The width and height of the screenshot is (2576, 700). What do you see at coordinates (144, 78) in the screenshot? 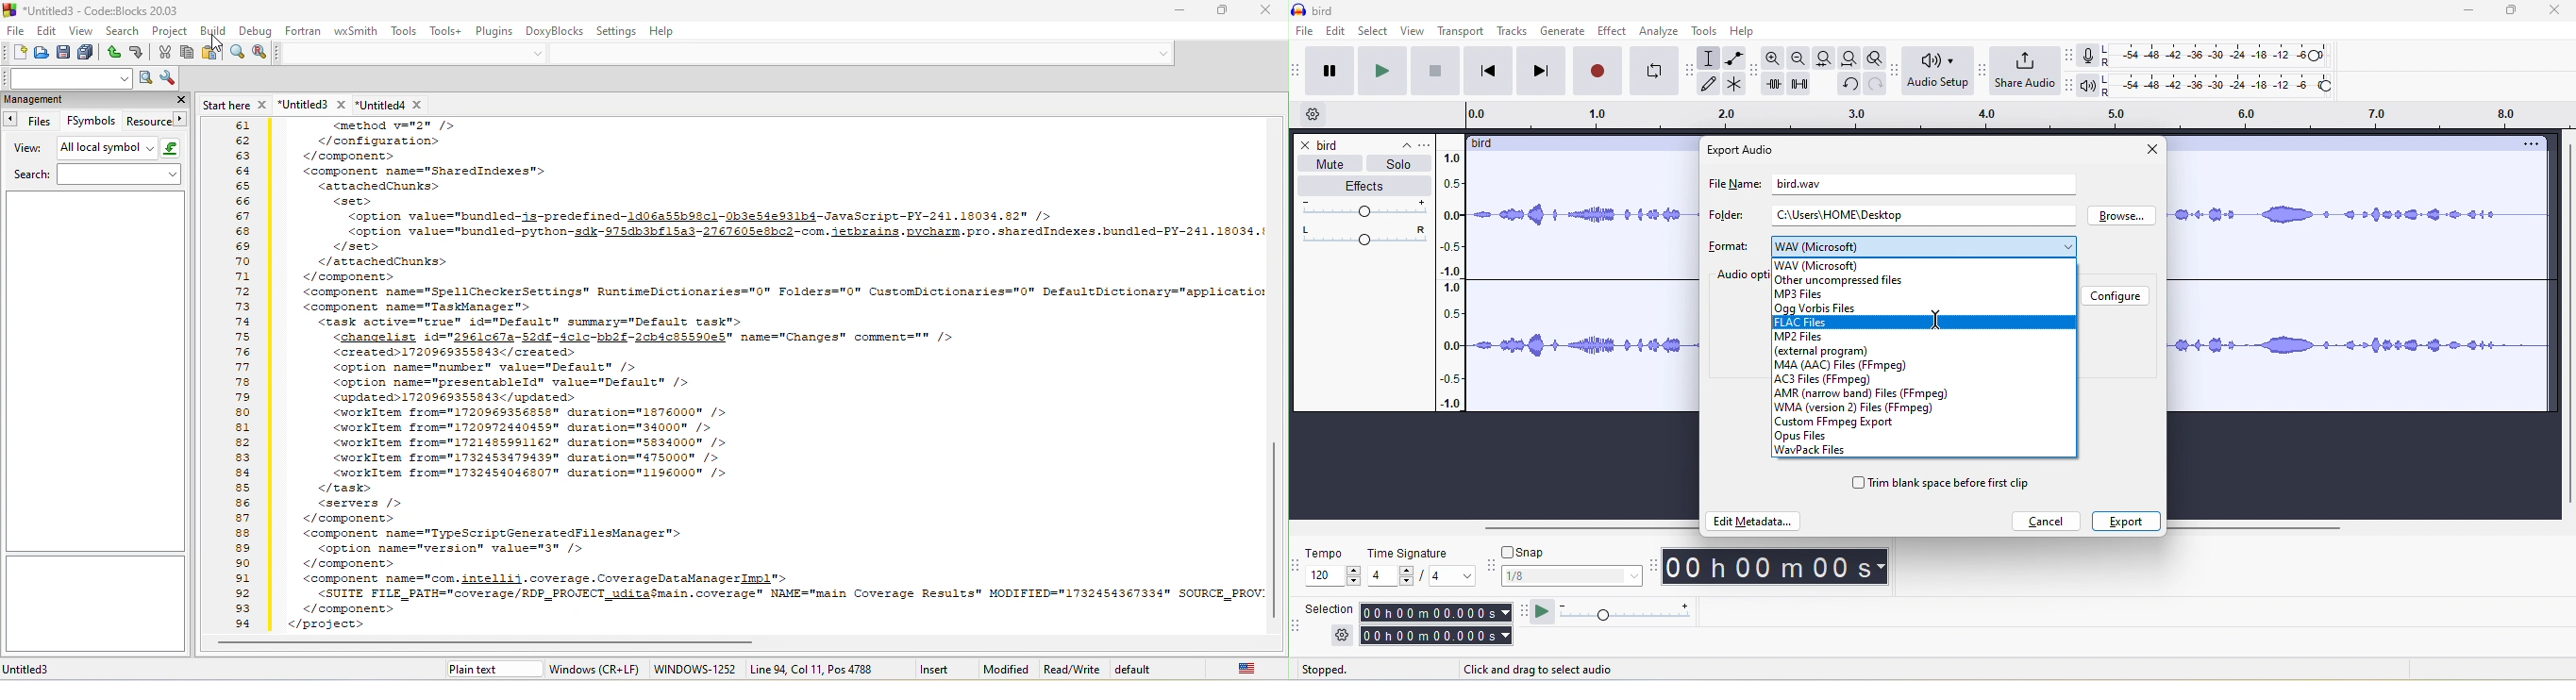
I see `run search` at bounding box center [144, 78].